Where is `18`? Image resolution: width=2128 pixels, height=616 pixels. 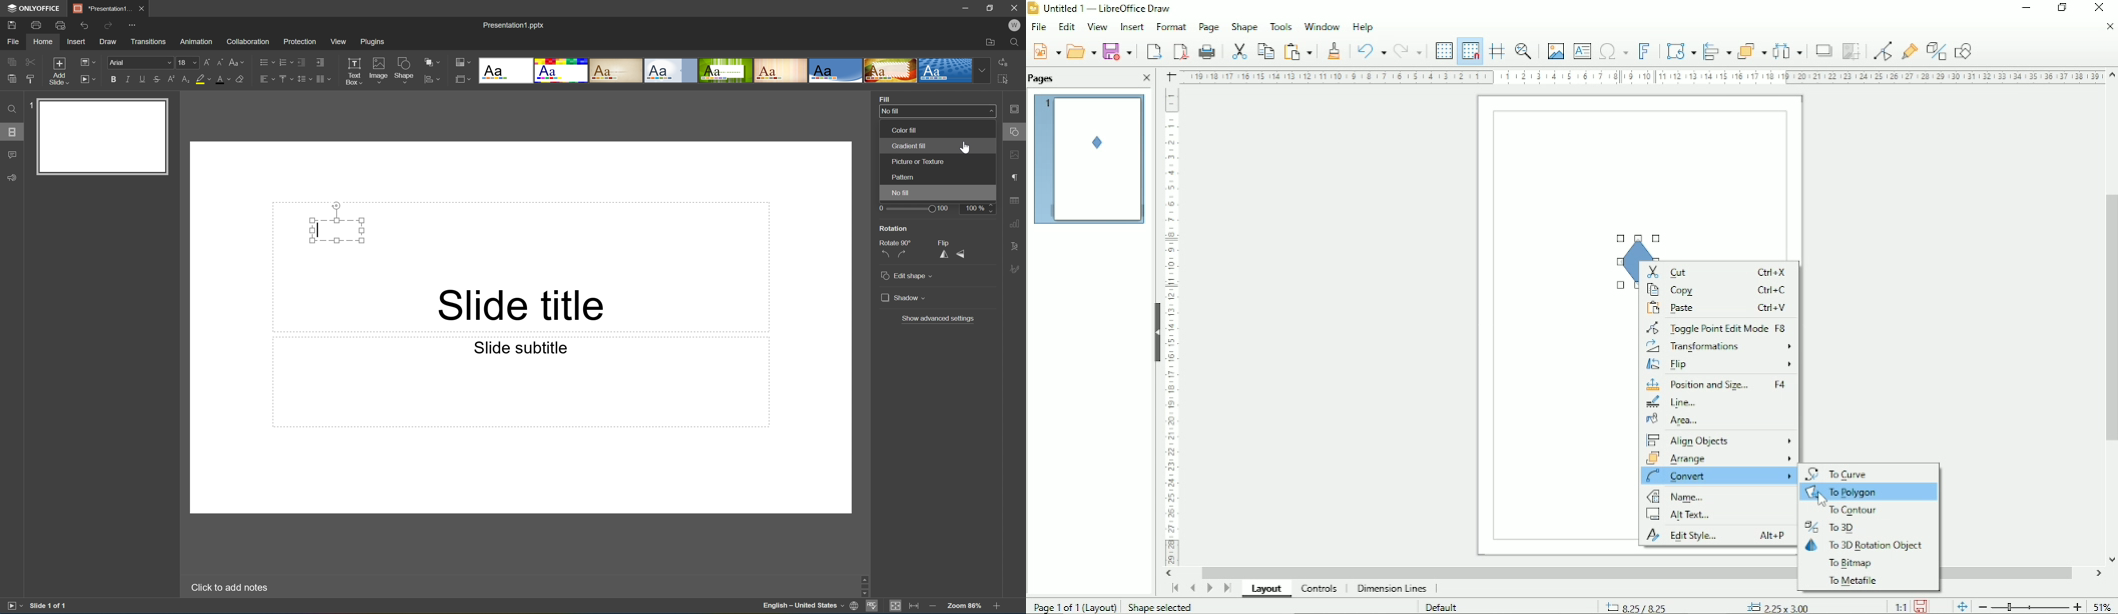
18 is located at coordinates (188, 62).